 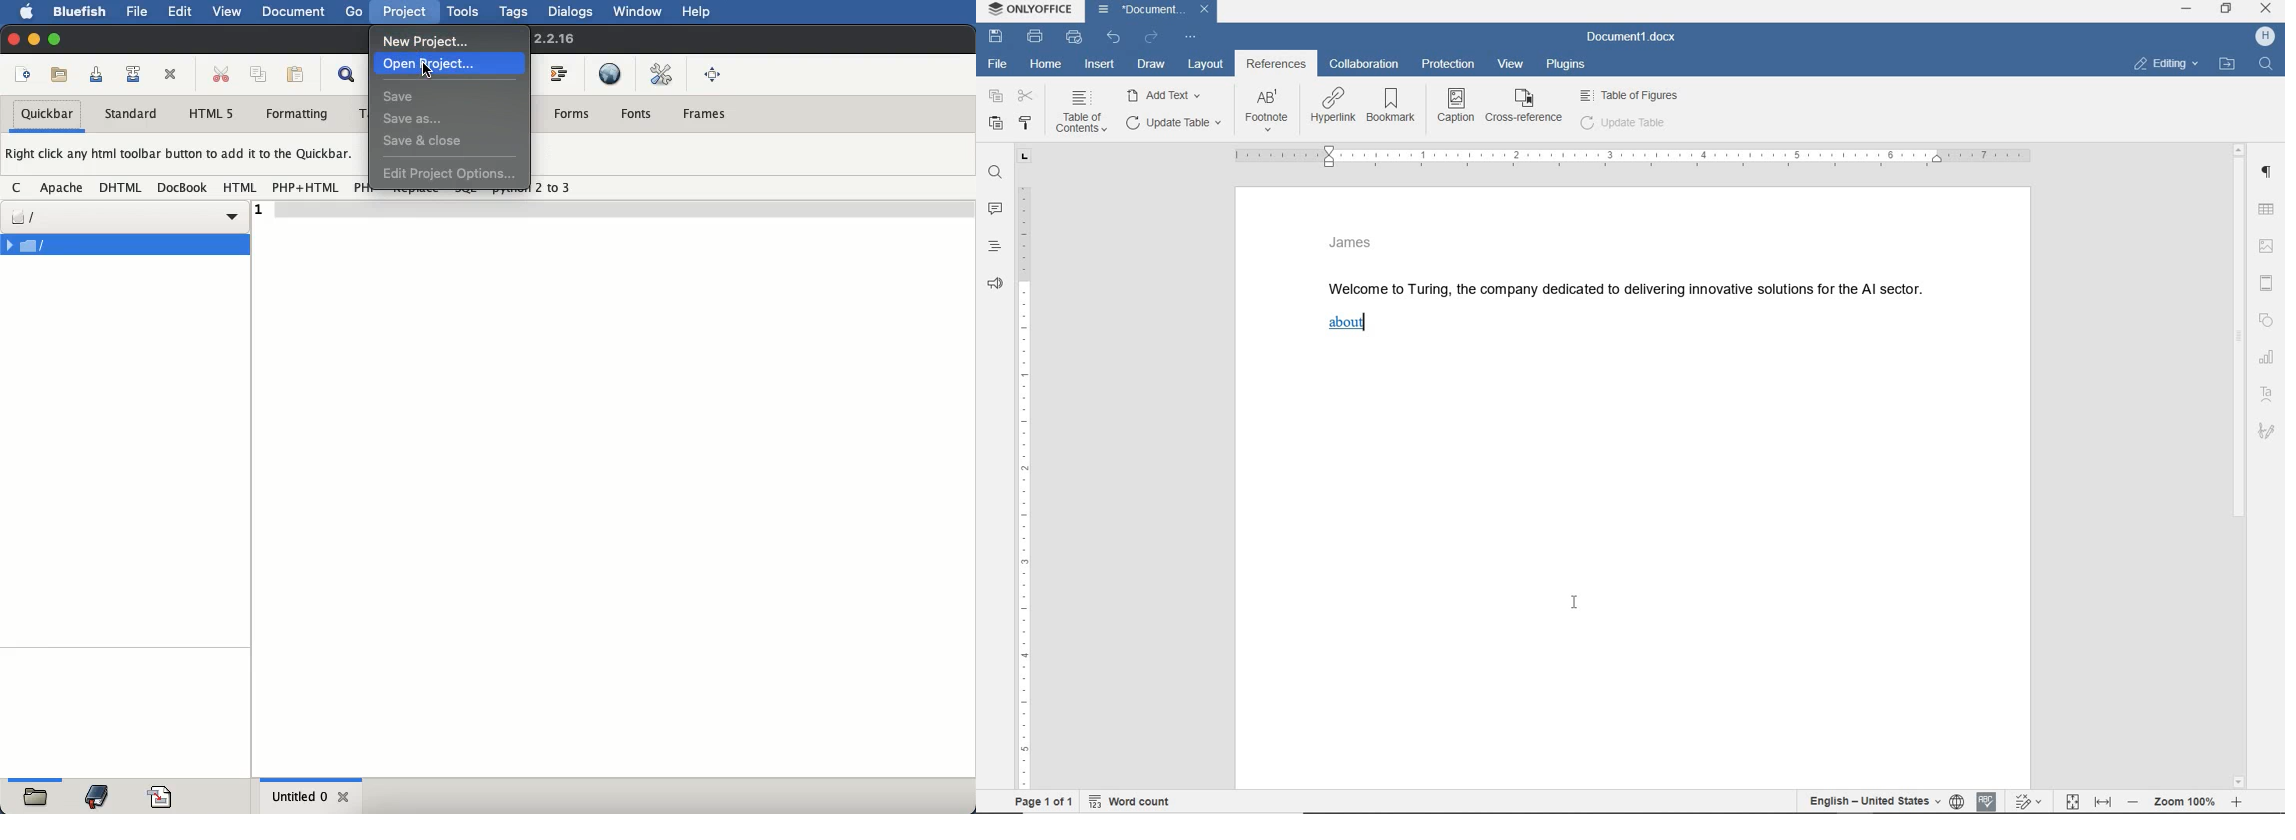 I want to click on file, so click(x=998, y=64).